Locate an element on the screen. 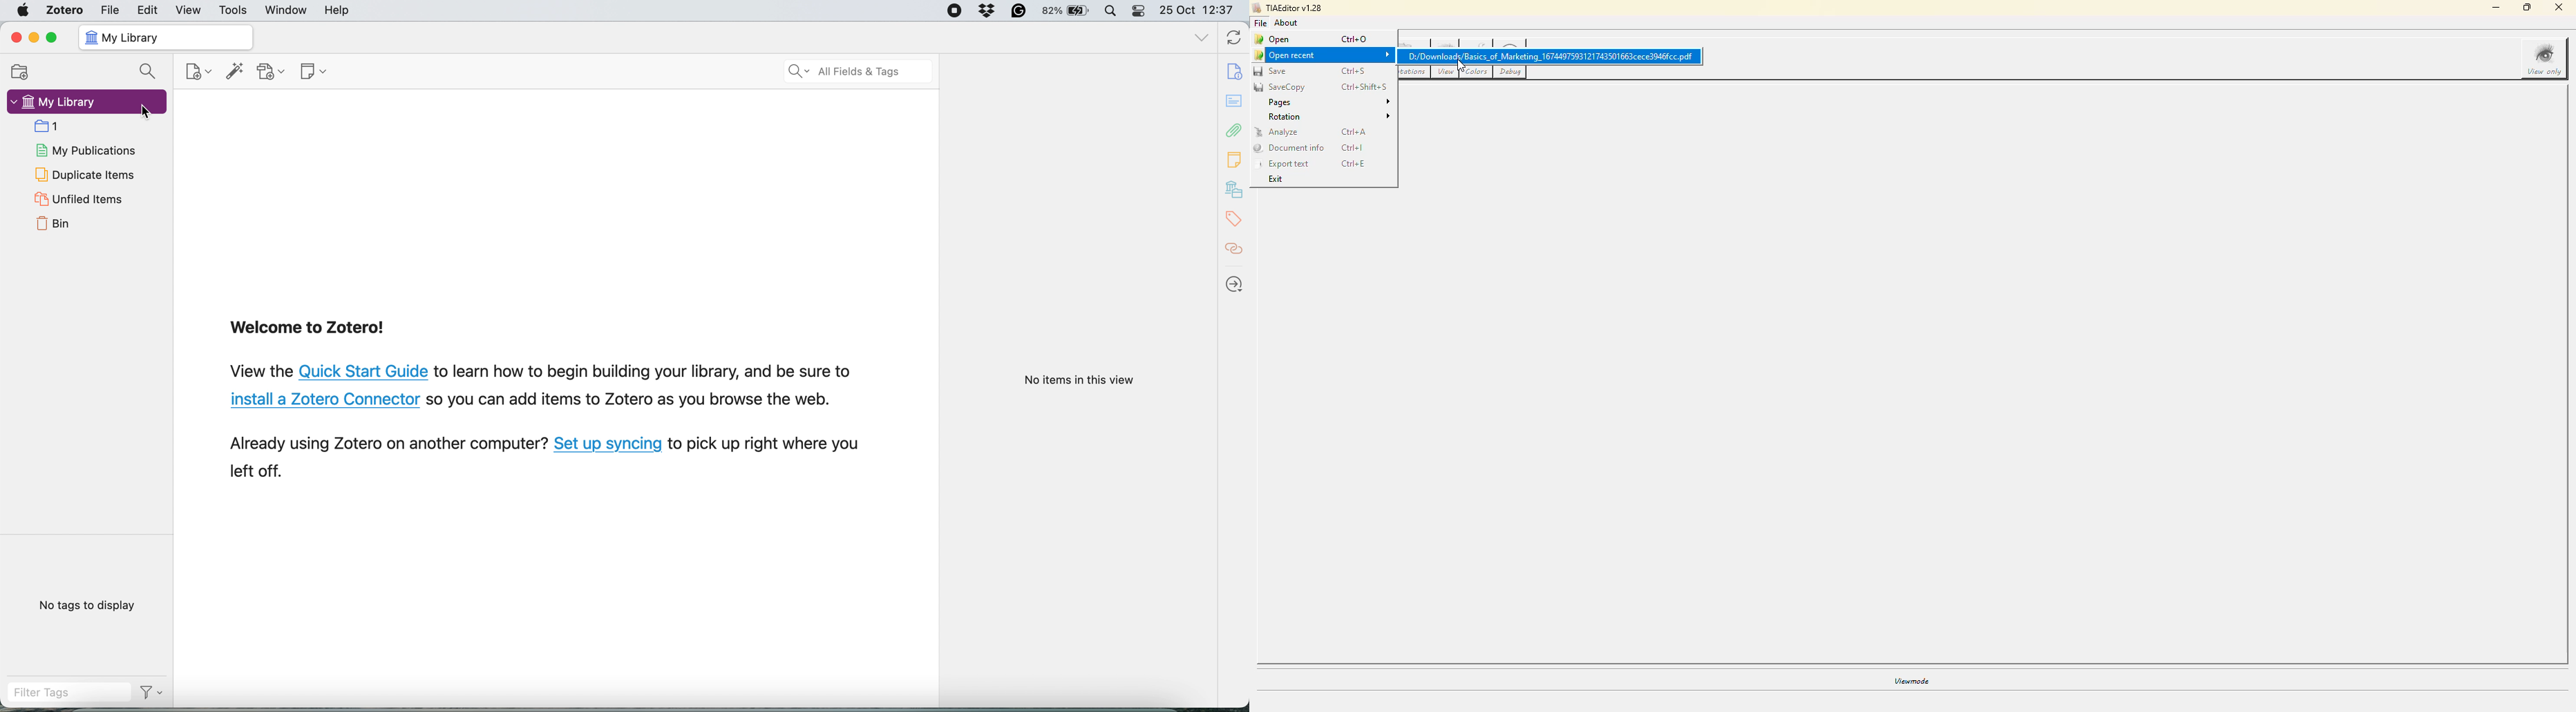  tools is located at coordinates (235, 10).